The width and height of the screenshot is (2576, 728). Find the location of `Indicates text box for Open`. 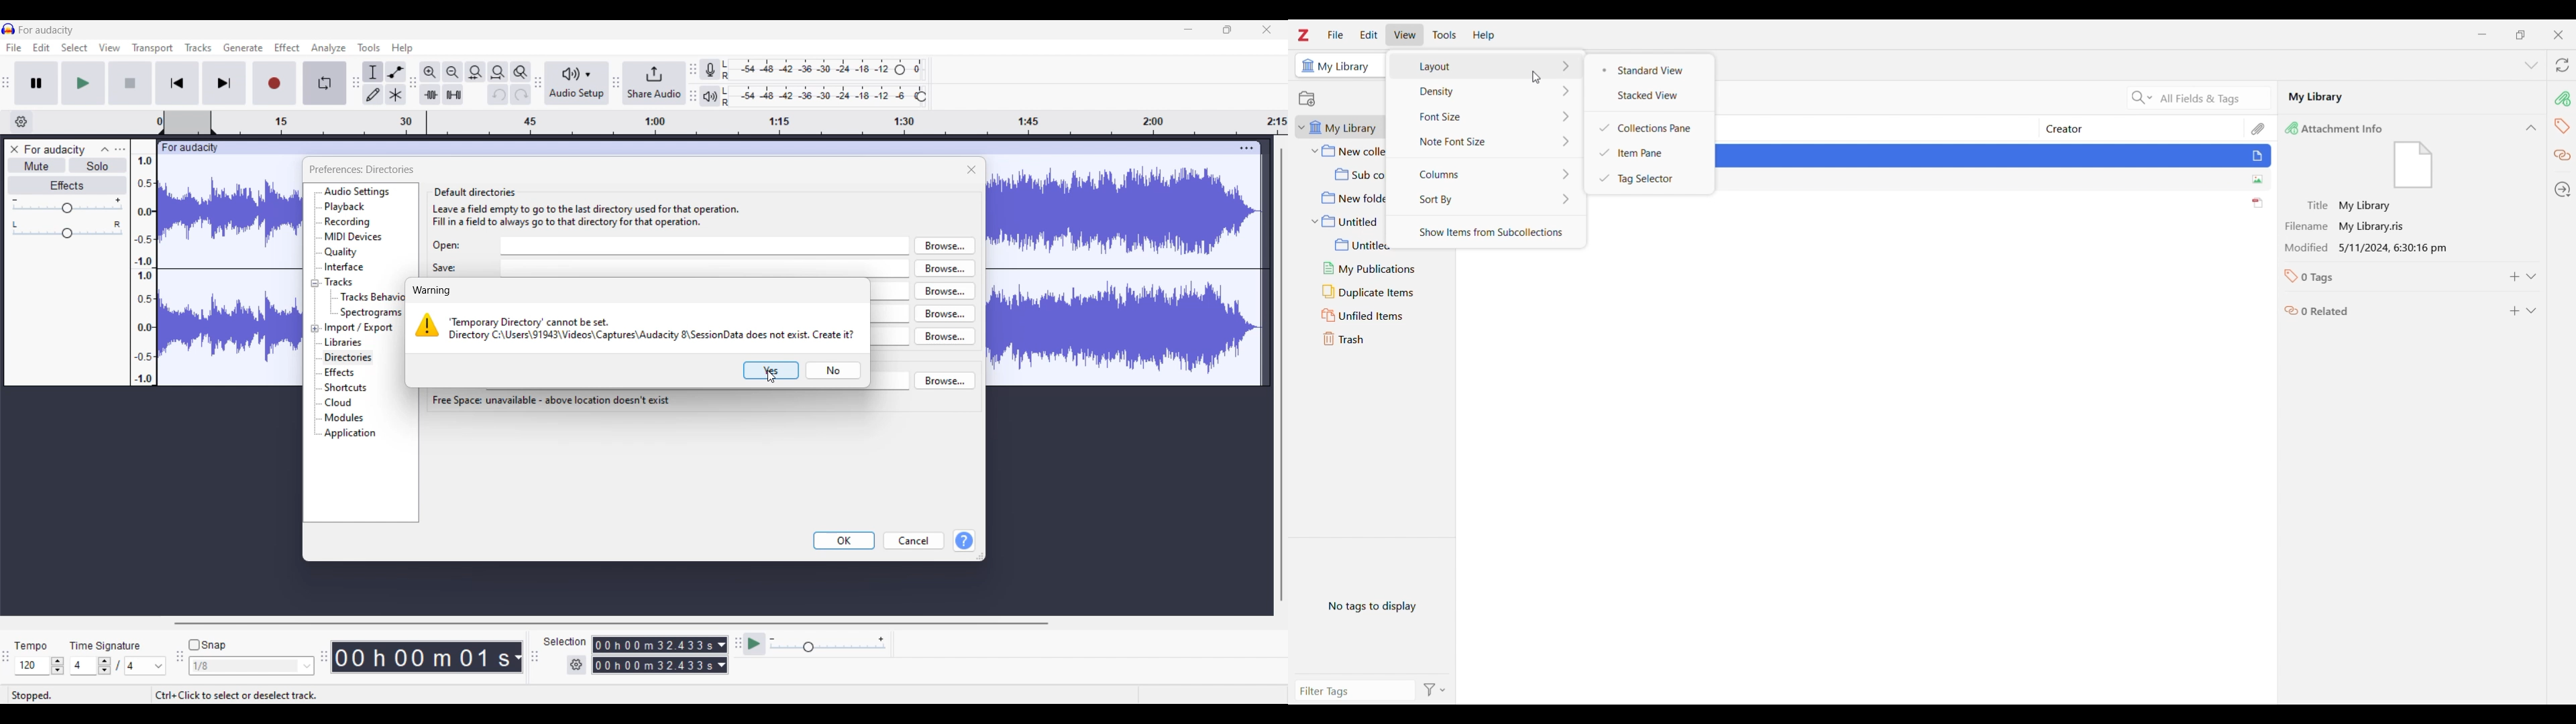

Indicates text box for Open is located at coordinates (447, 246).